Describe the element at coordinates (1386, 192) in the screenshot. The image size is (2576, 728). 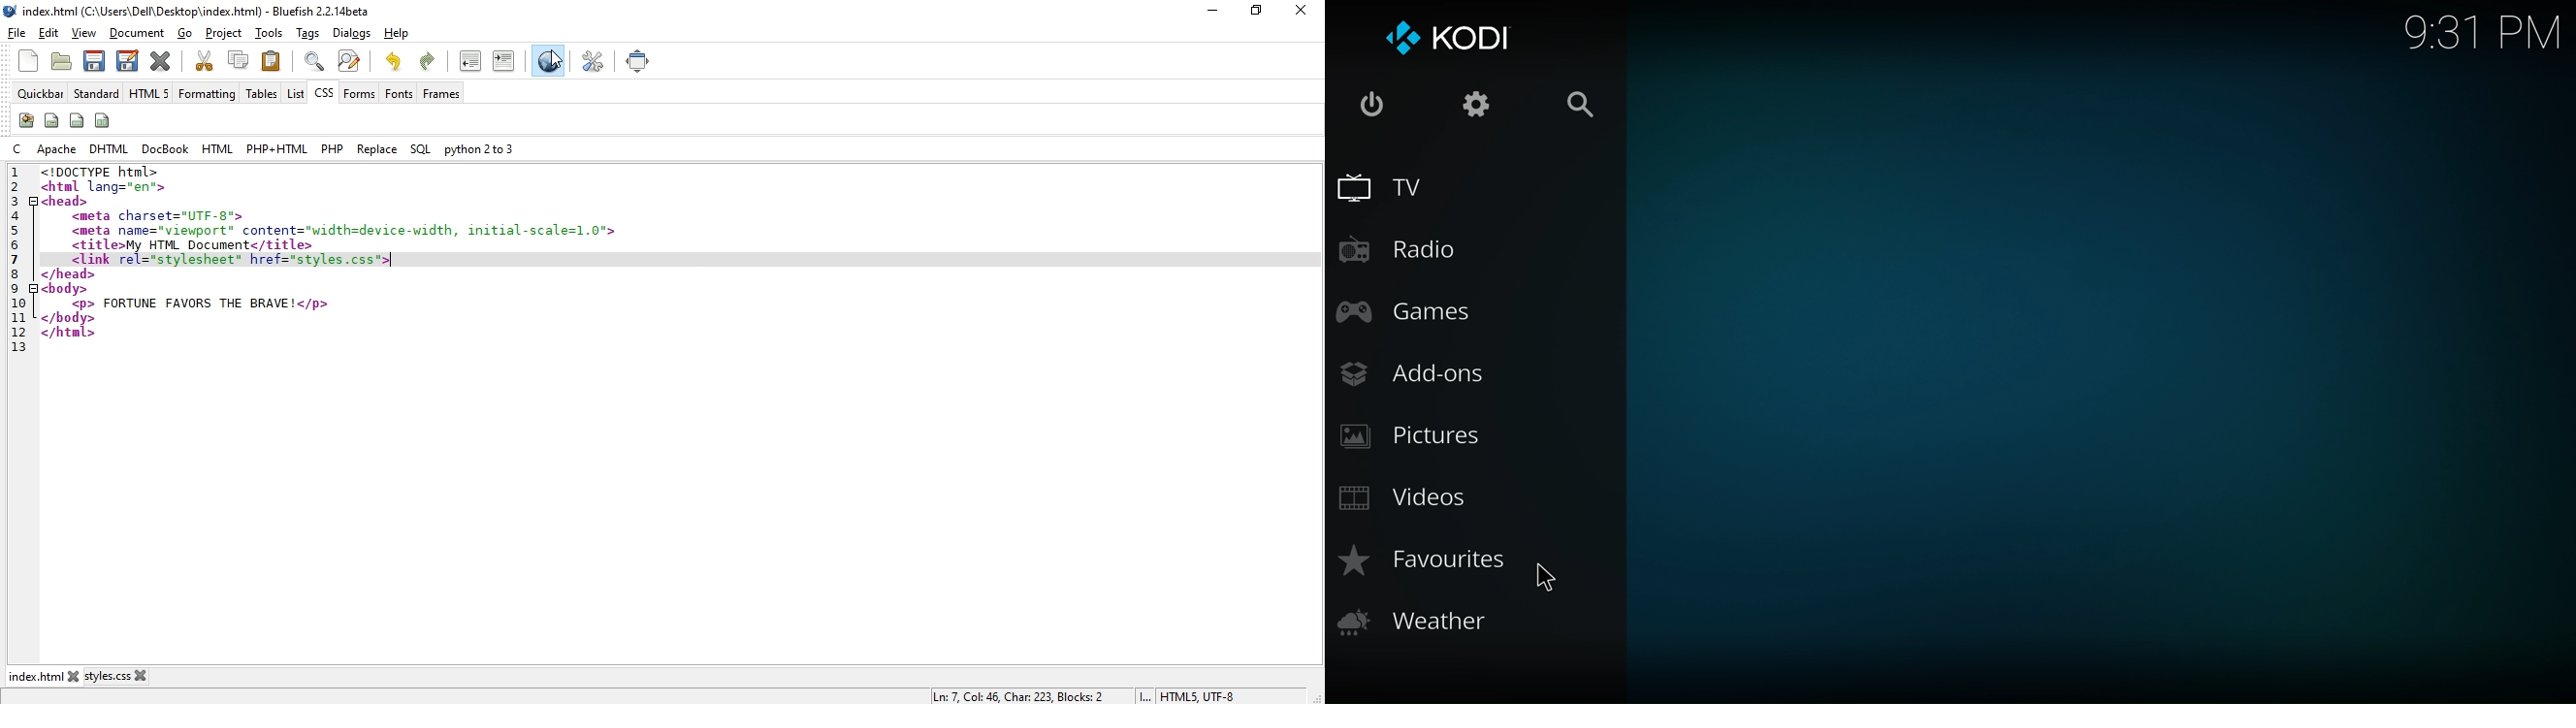
I see `tv` at that location.